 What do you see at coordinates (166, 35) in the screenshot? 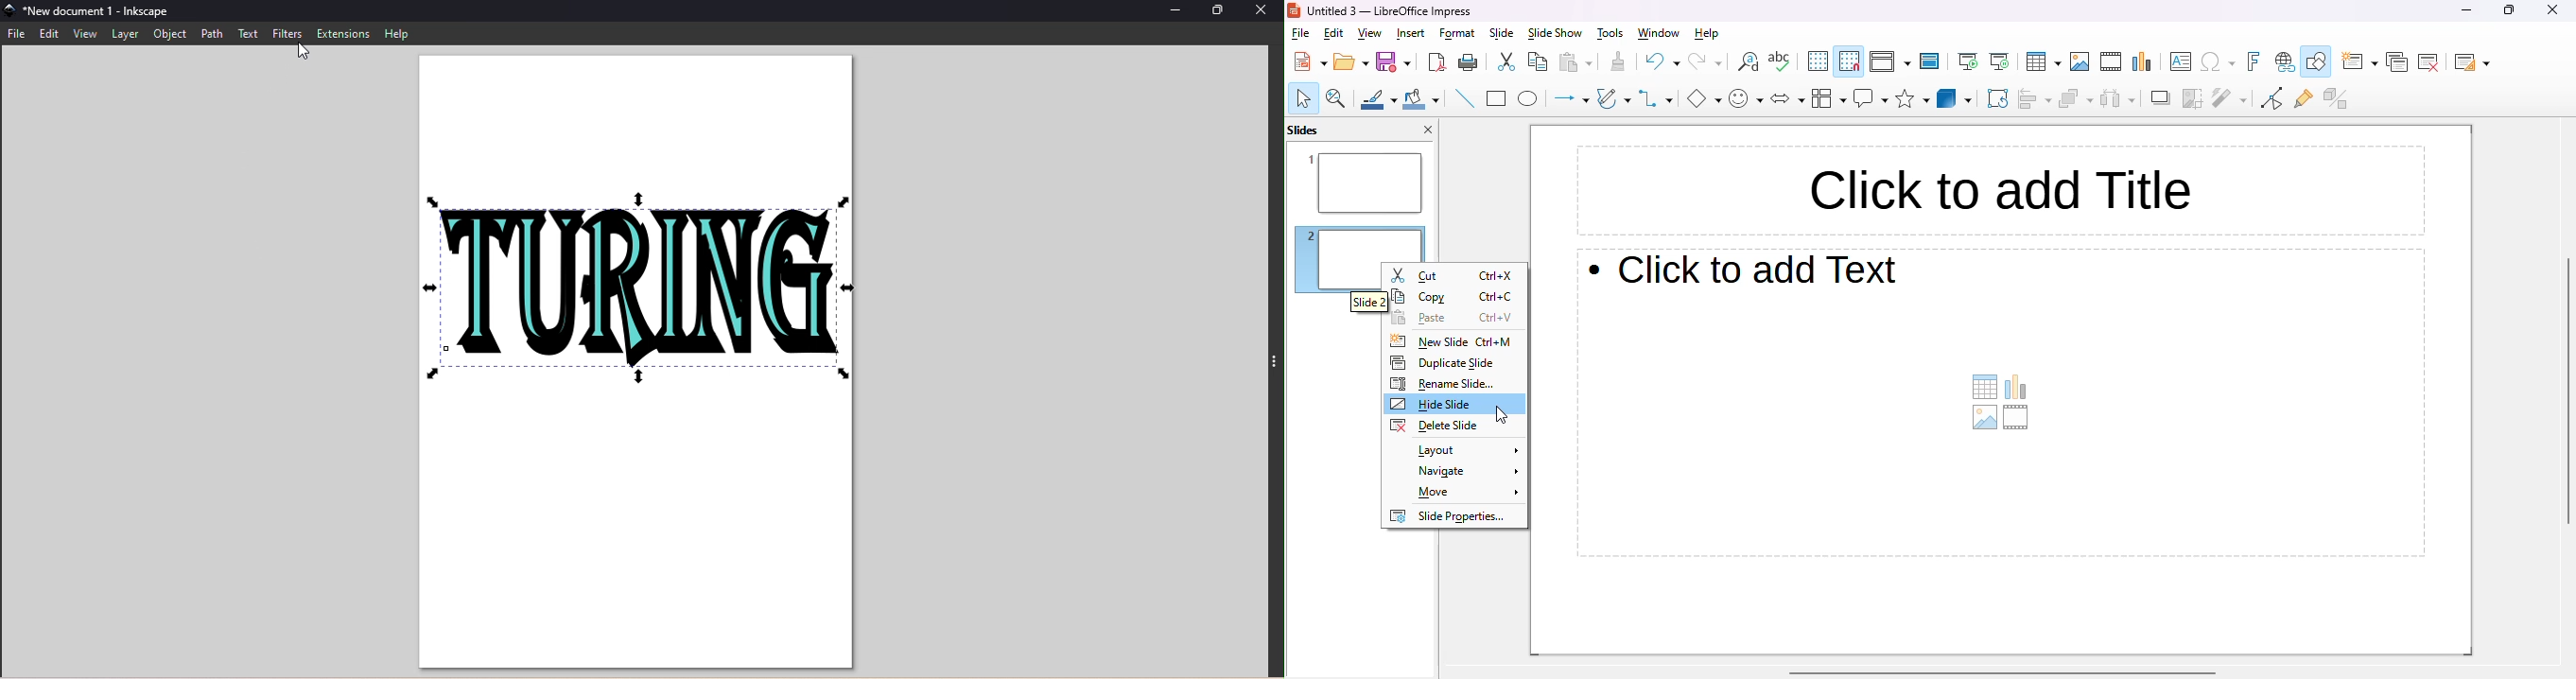
I see `Object` at bounding box center [166, 35].